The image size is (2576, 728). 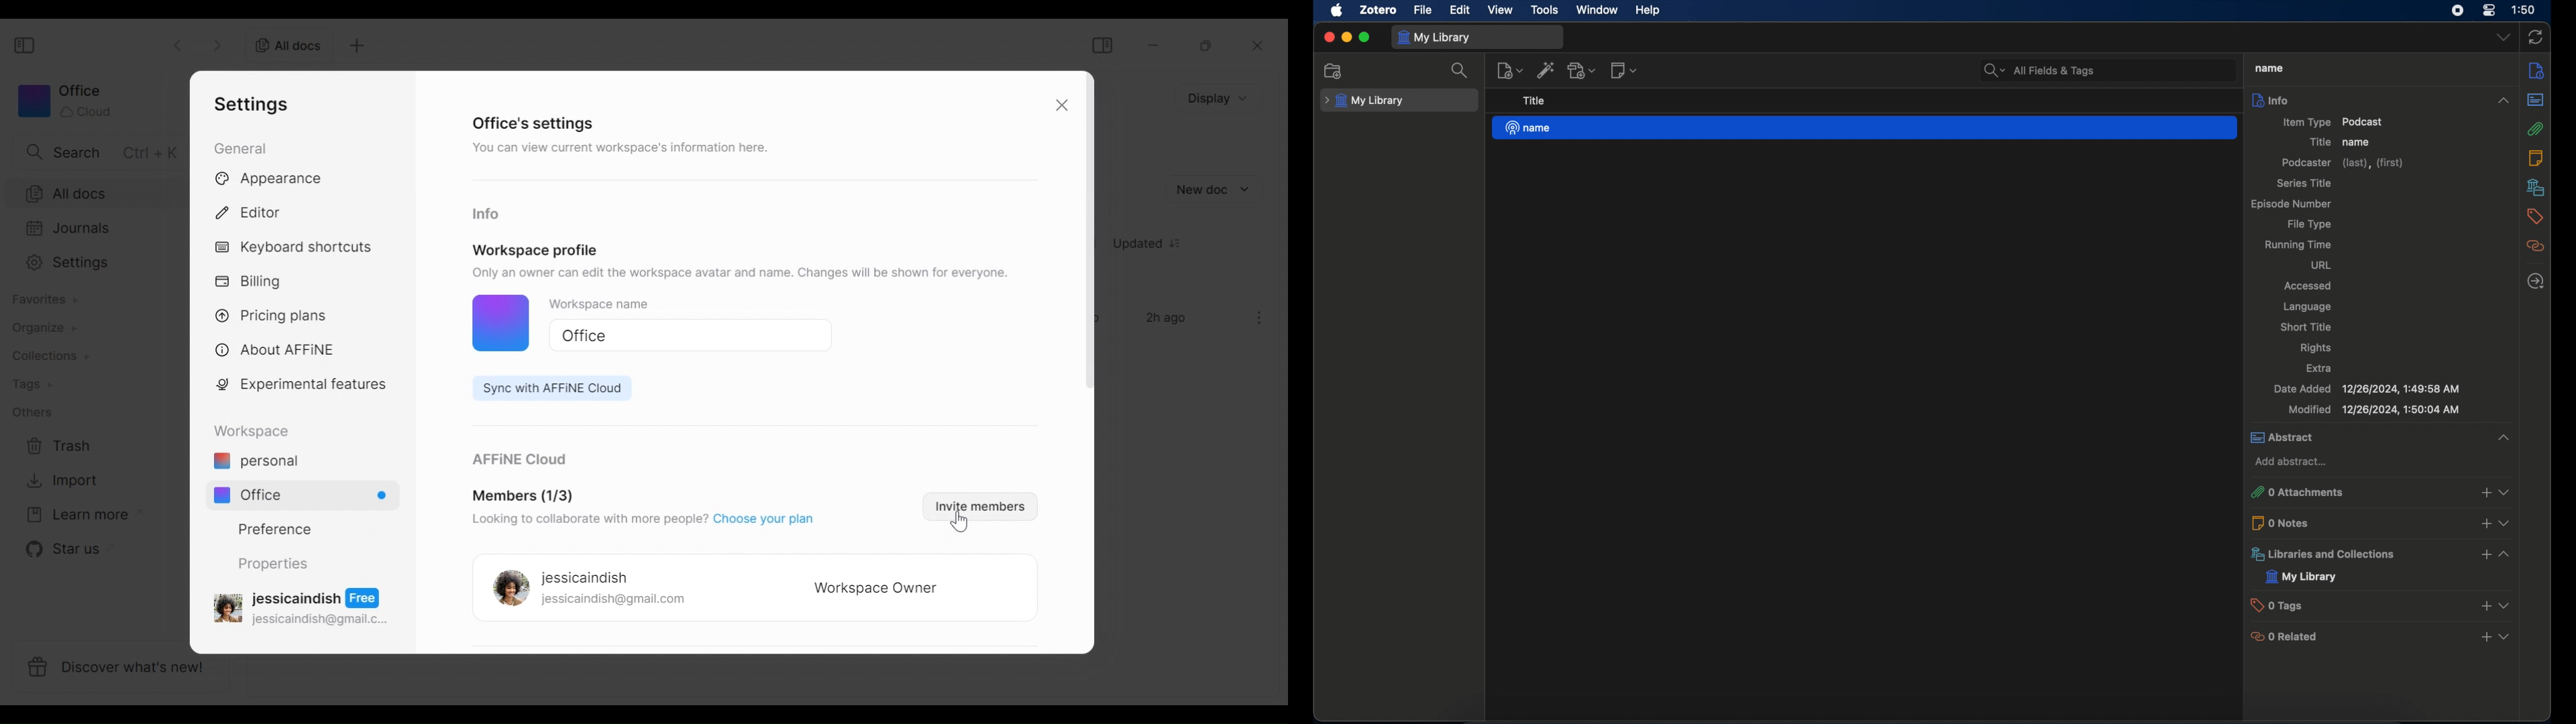 What do you see at coordinates (2366, 389) in the screenshot?
I see `date added 12/26/2024, 1:49:58 AM` at bounding box center [2366, 389].